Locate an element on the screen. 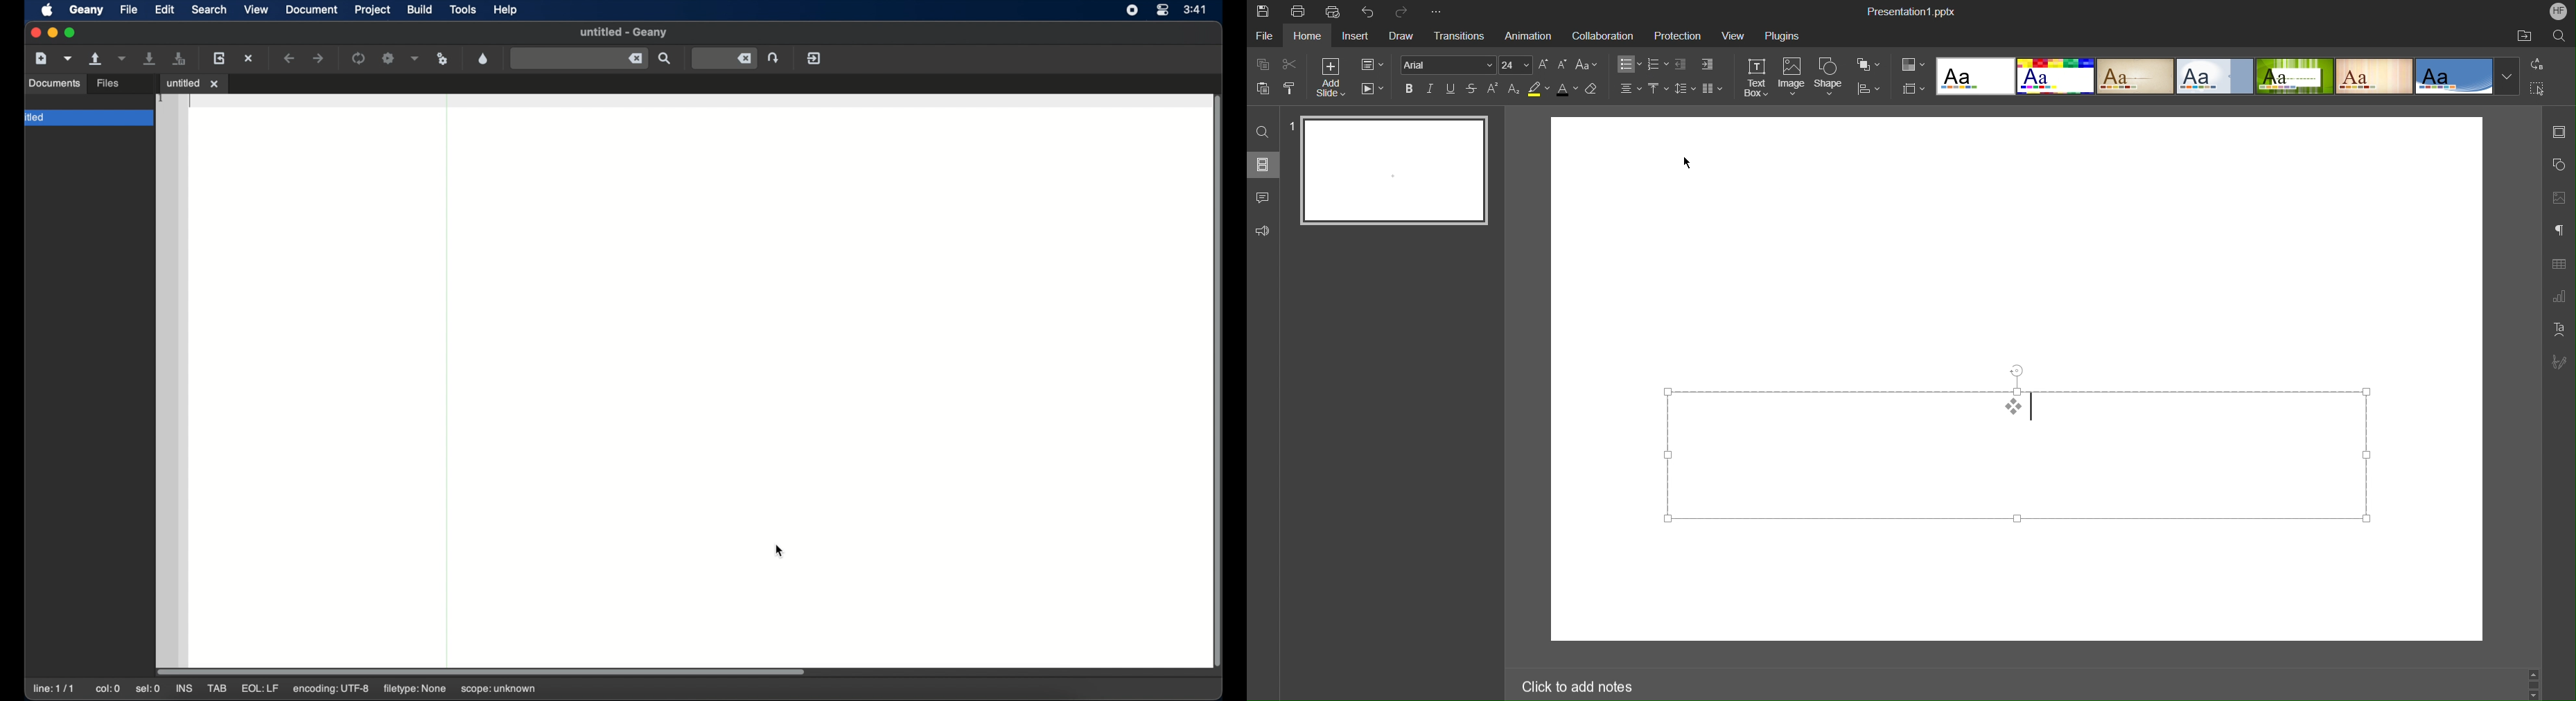 The image size is (2576, 728). template is located at coordinates (2215, 77).